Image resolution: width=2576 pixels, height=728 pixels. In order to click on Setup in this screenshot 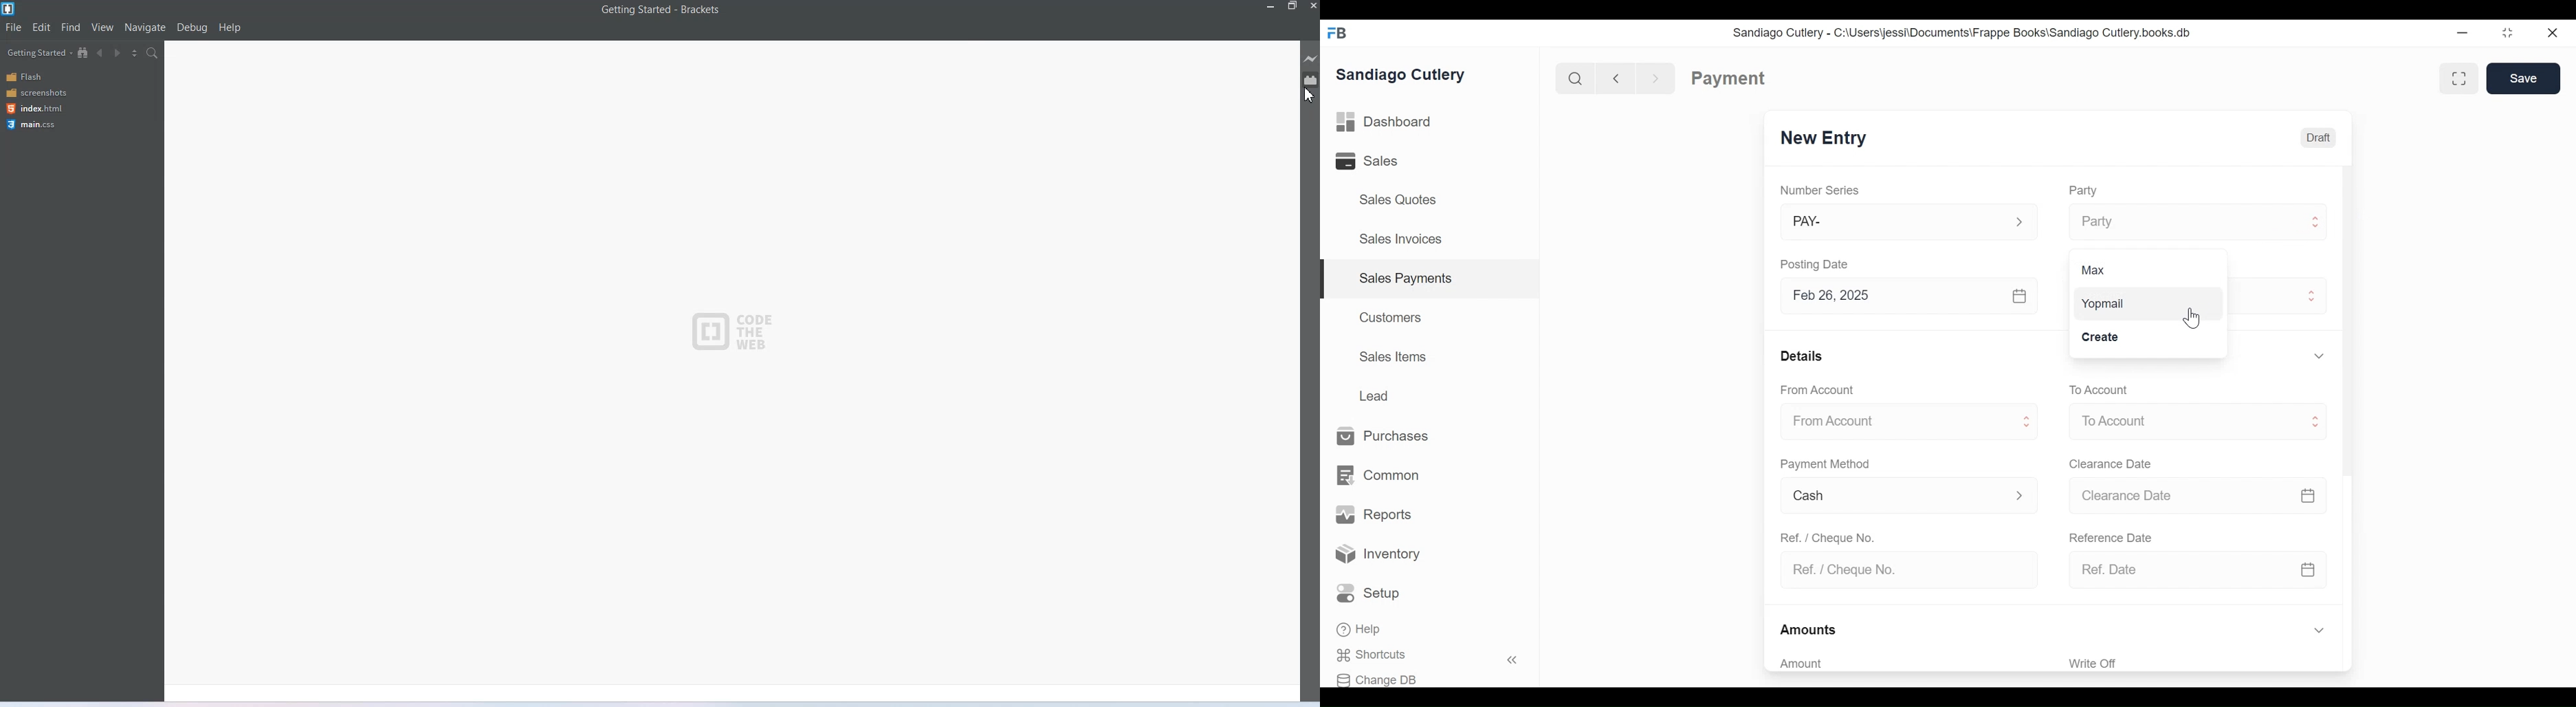, I will do `click(1372, 594)`.